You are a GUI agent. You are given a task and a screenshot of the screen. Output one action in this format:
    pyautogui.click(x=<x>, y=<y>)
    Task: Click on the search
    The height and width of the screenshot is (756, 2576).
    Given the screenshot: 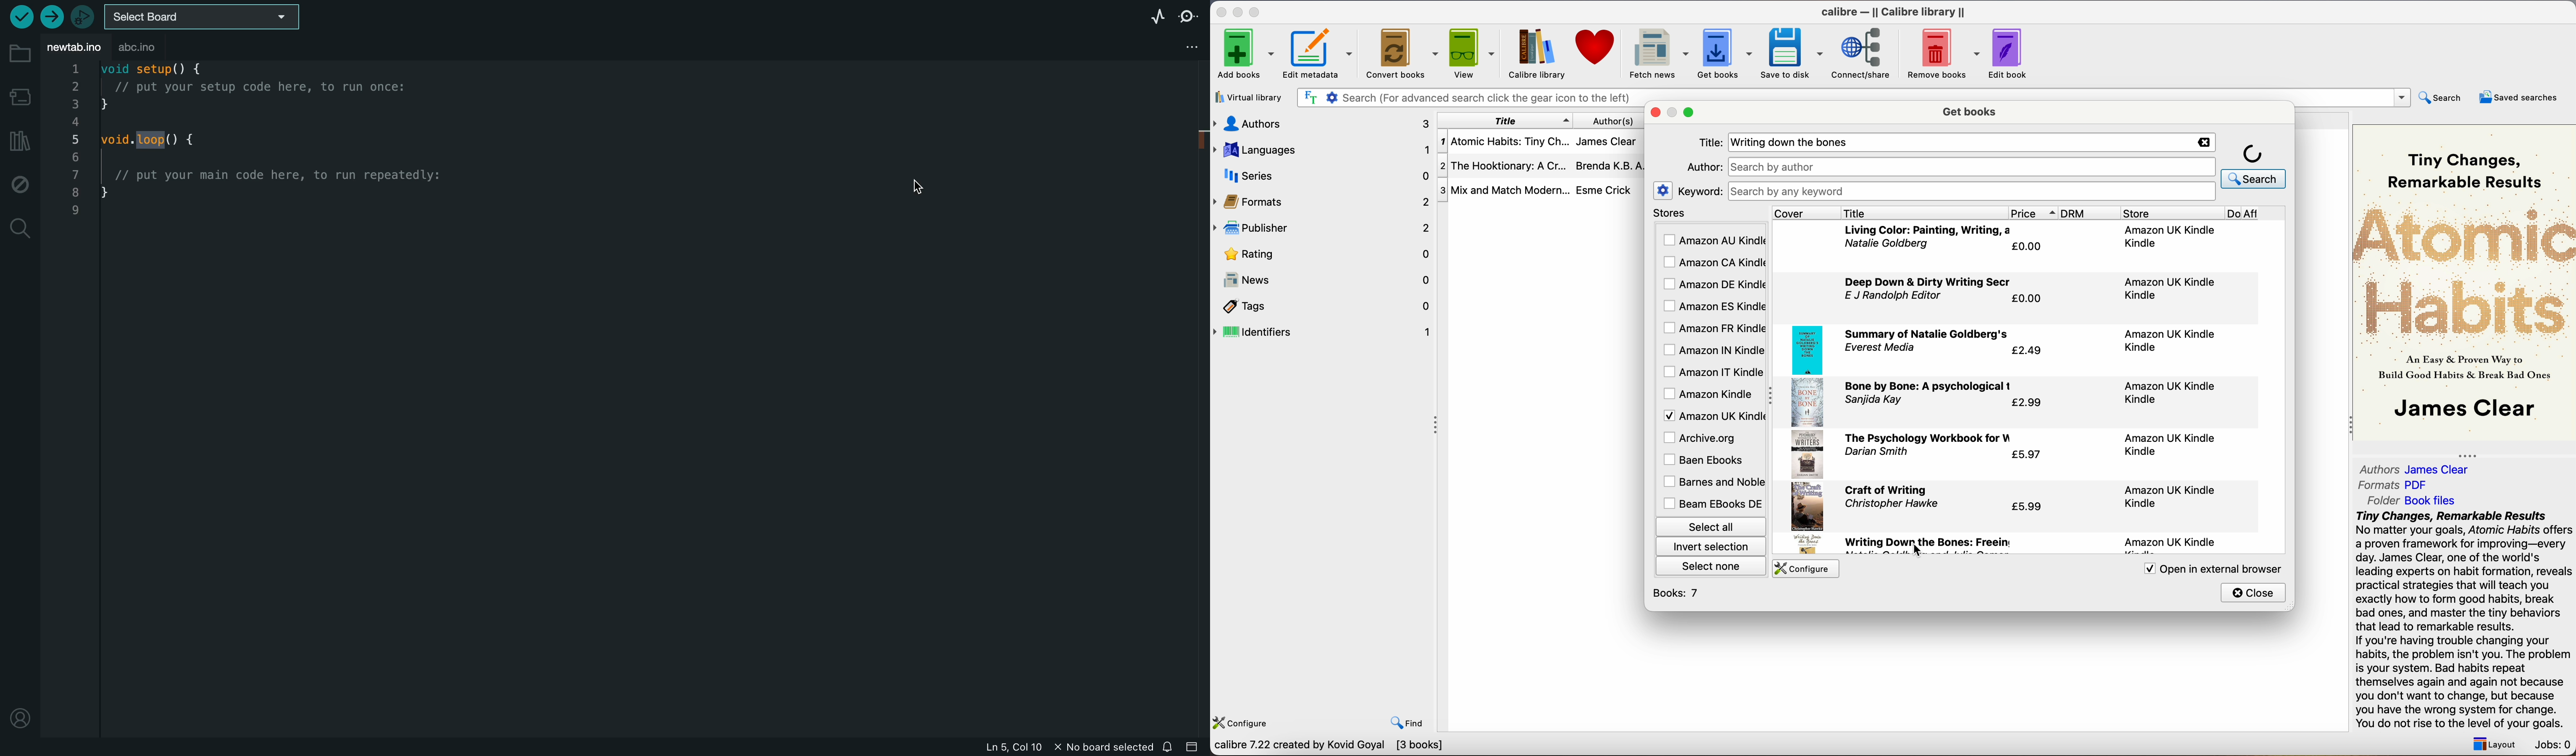 What is the action you would take?
    pyautogui.click(x=2254, y=165)
    